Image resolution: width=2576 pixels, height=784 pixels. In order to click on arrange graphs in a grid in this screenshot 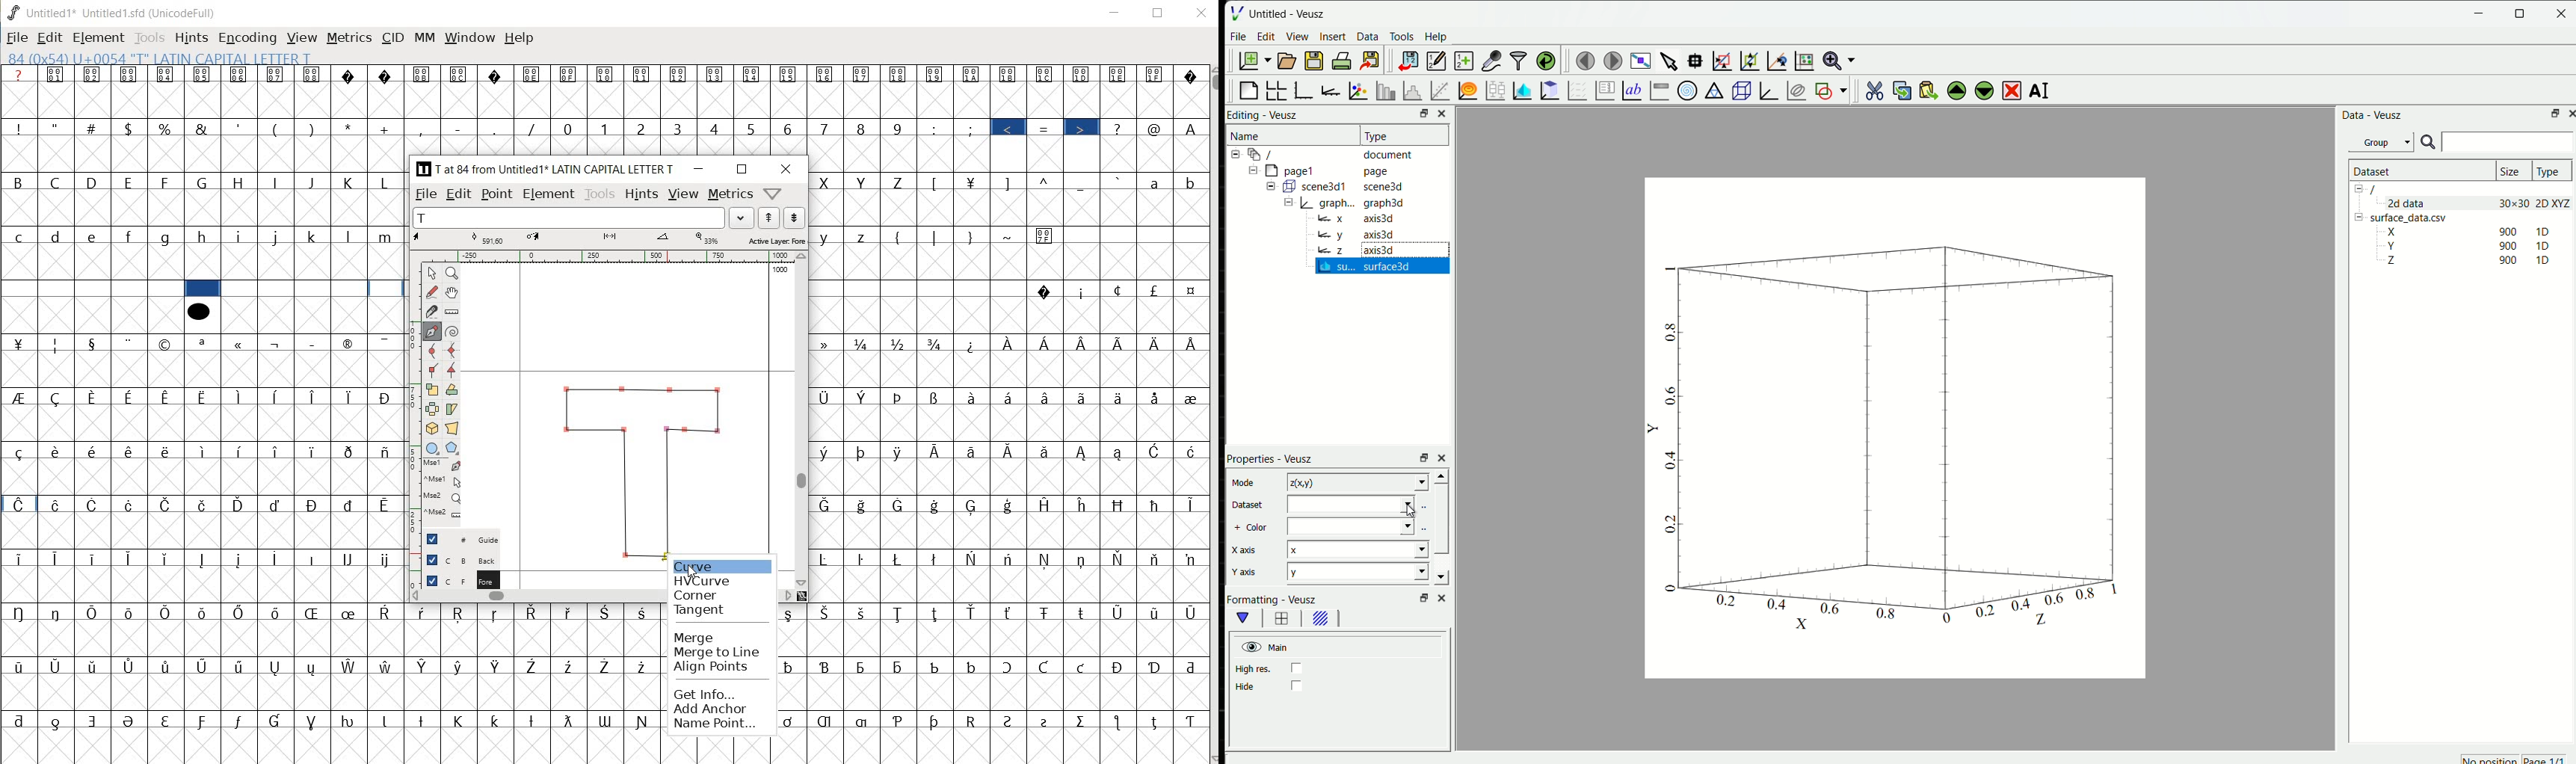, I will do `click(1277, 90)`.